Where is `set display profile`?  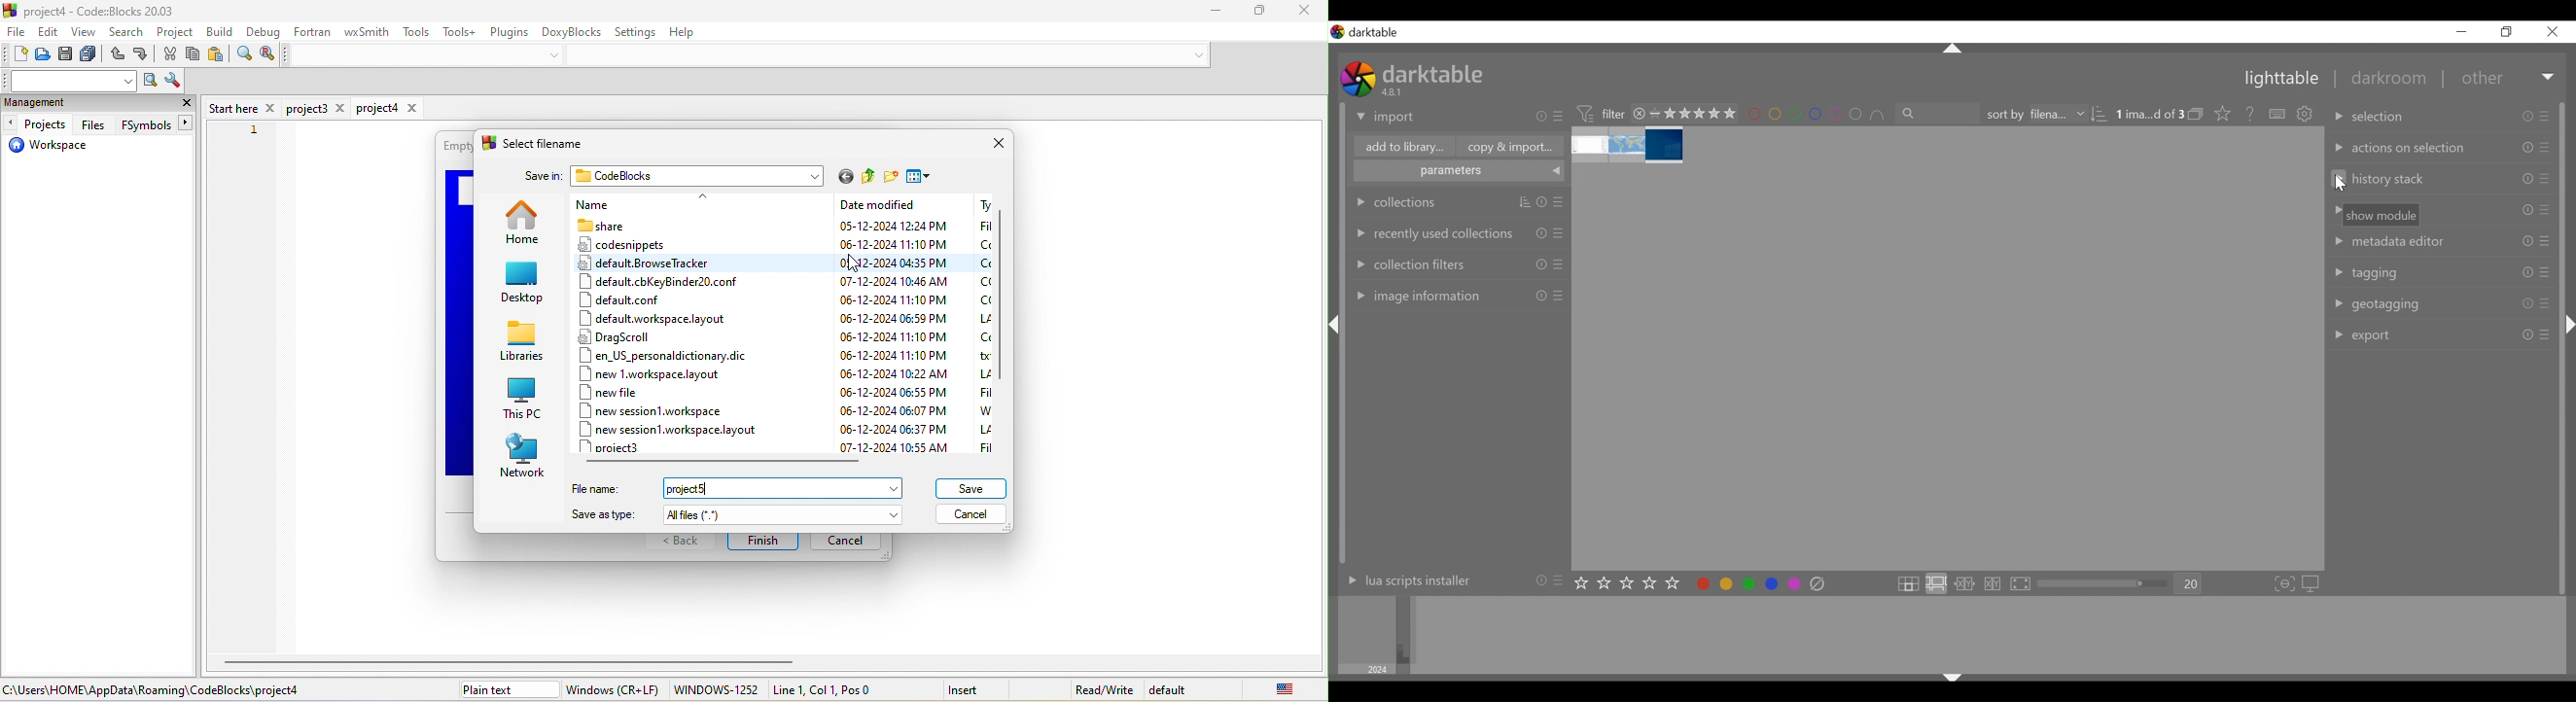
set display profile is located at coordinates (2313, 584).